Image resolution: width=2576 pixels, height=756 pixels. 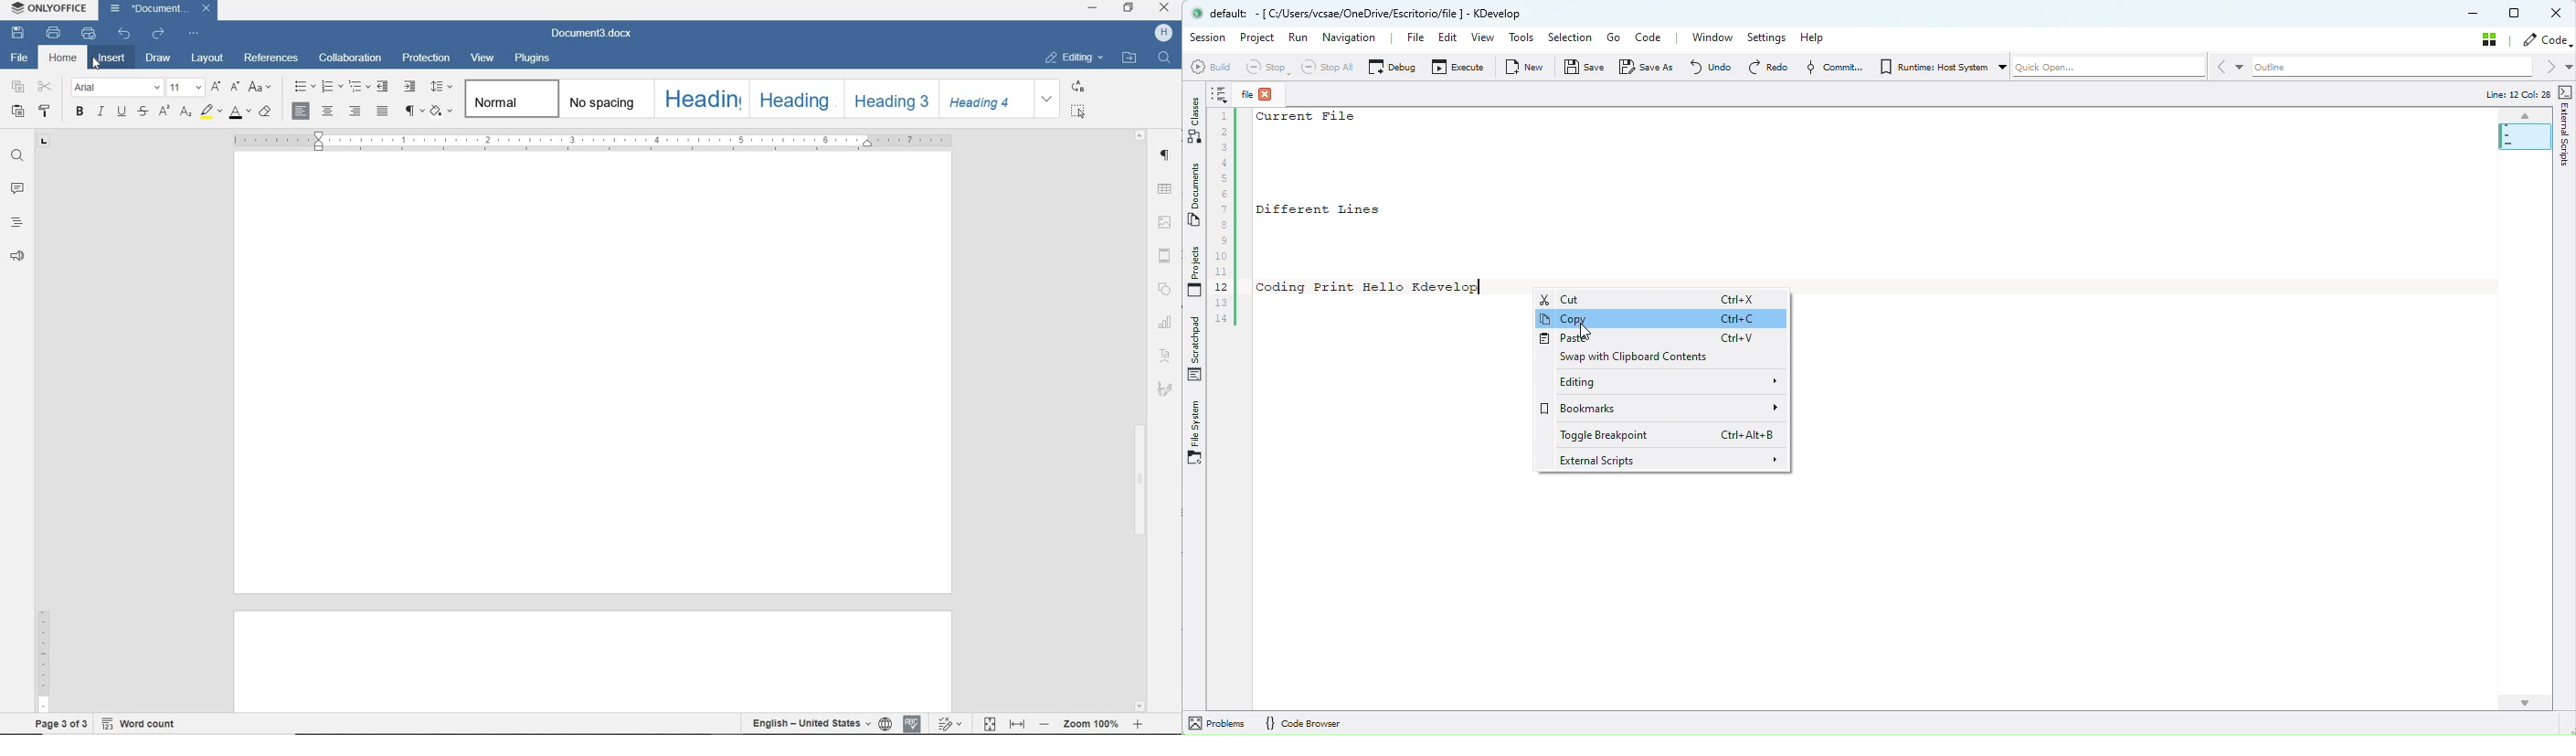 What do you see at coordinates (164, 111) in the screenshot?
I see `SUPERSCRIPT` at bounding box center [164, 111].